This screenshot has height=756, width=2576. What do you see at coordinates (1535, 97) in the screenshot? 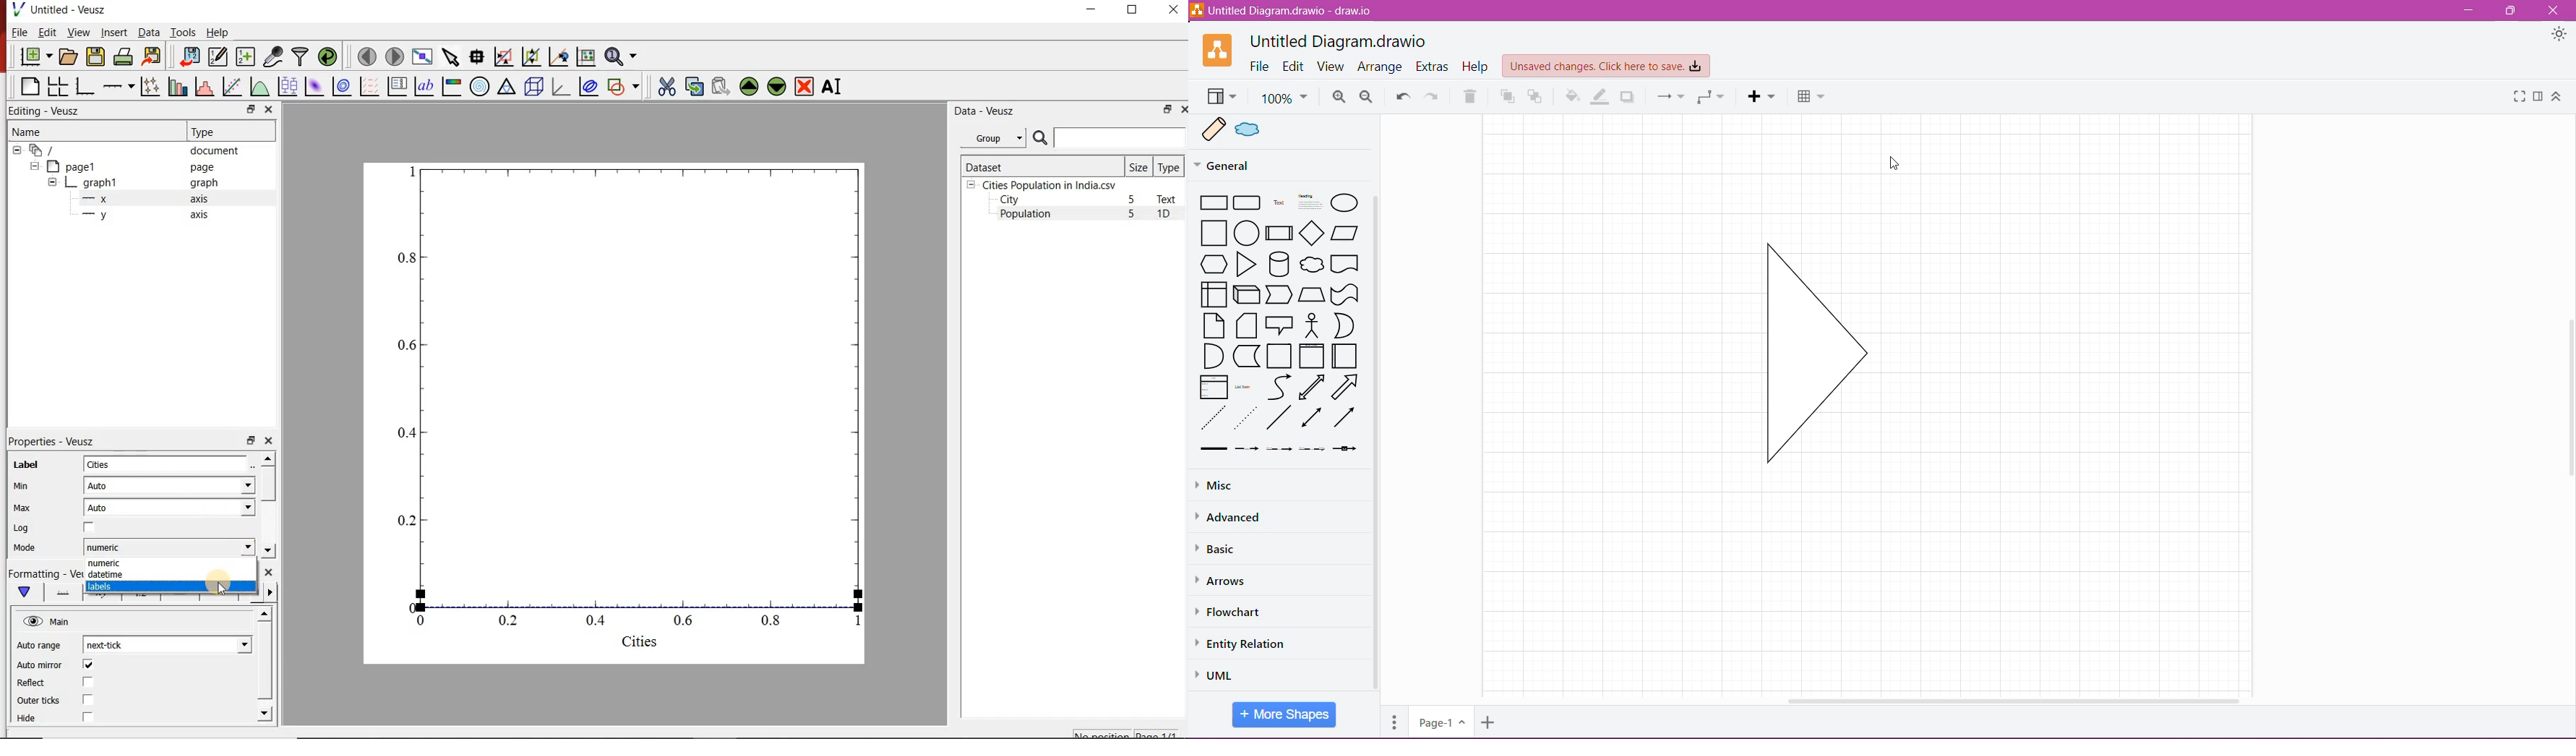
I see `To Back` at bounding box center [1535, 97].